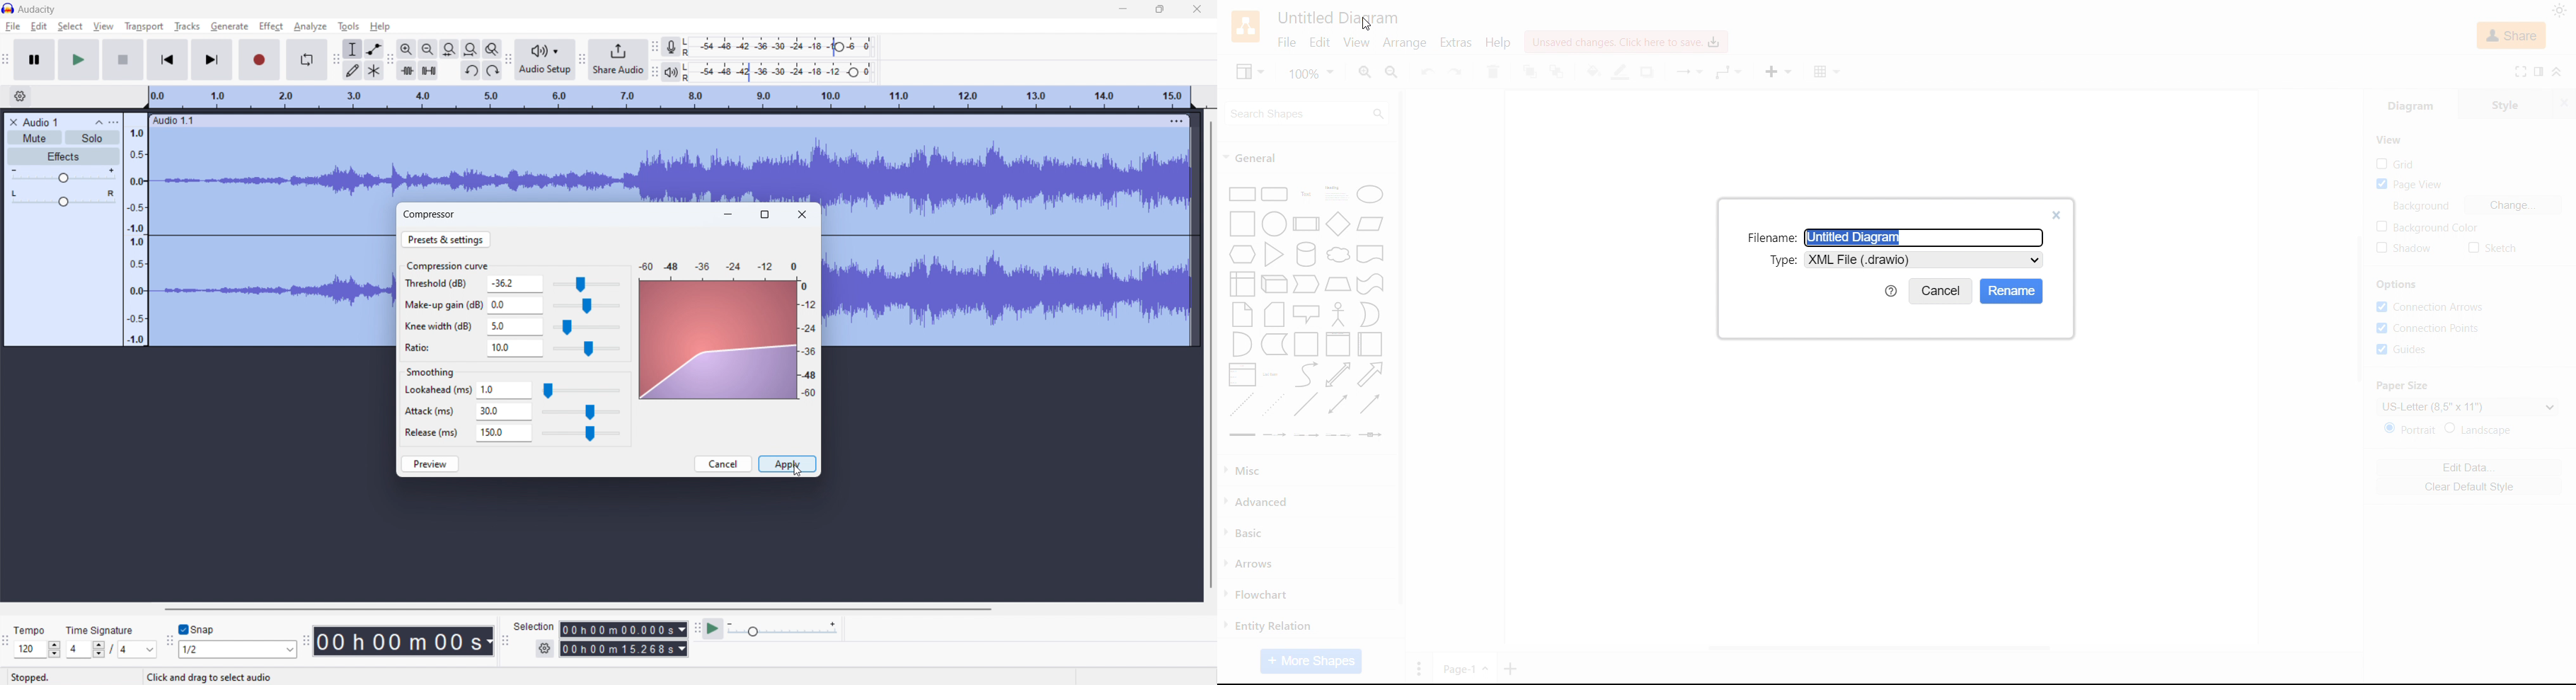 The height and width of the screenshot is (700, 2576). Describe the element at coordinates (1621, 73) in the screenshot. I see `Line colour ` at that location.